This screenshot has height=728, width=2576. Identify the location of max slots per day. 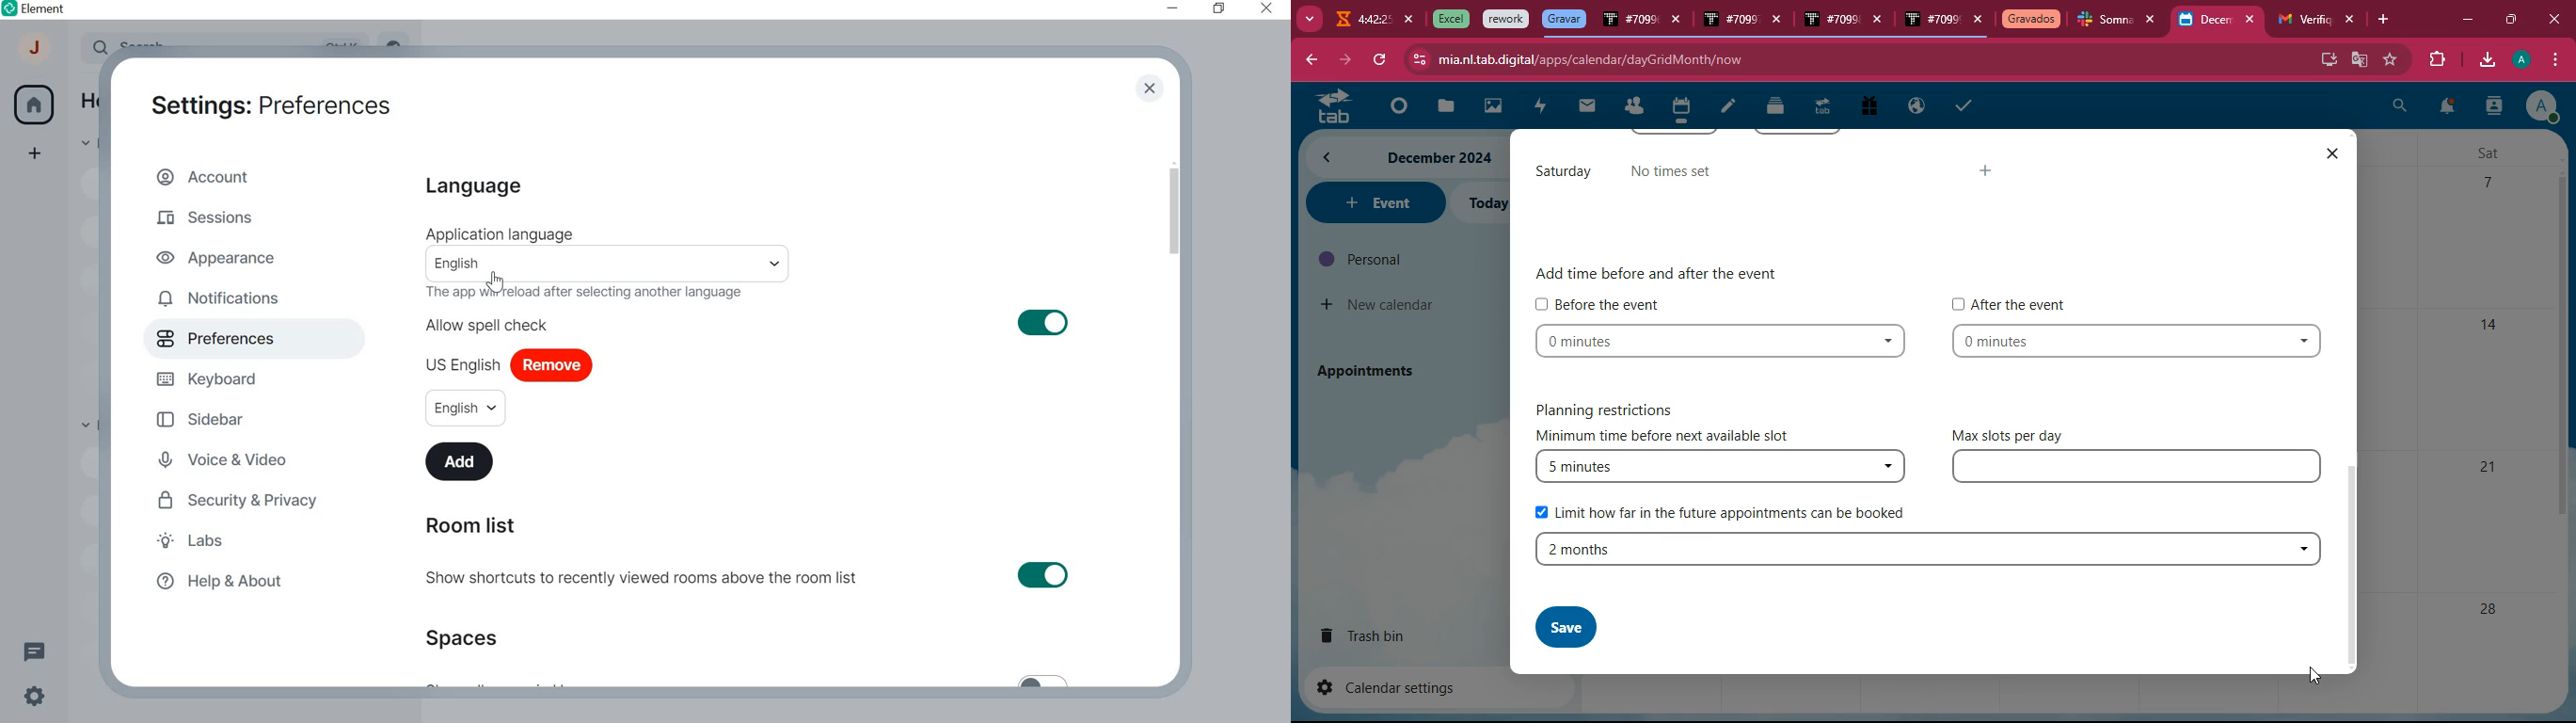
(2013, 434).